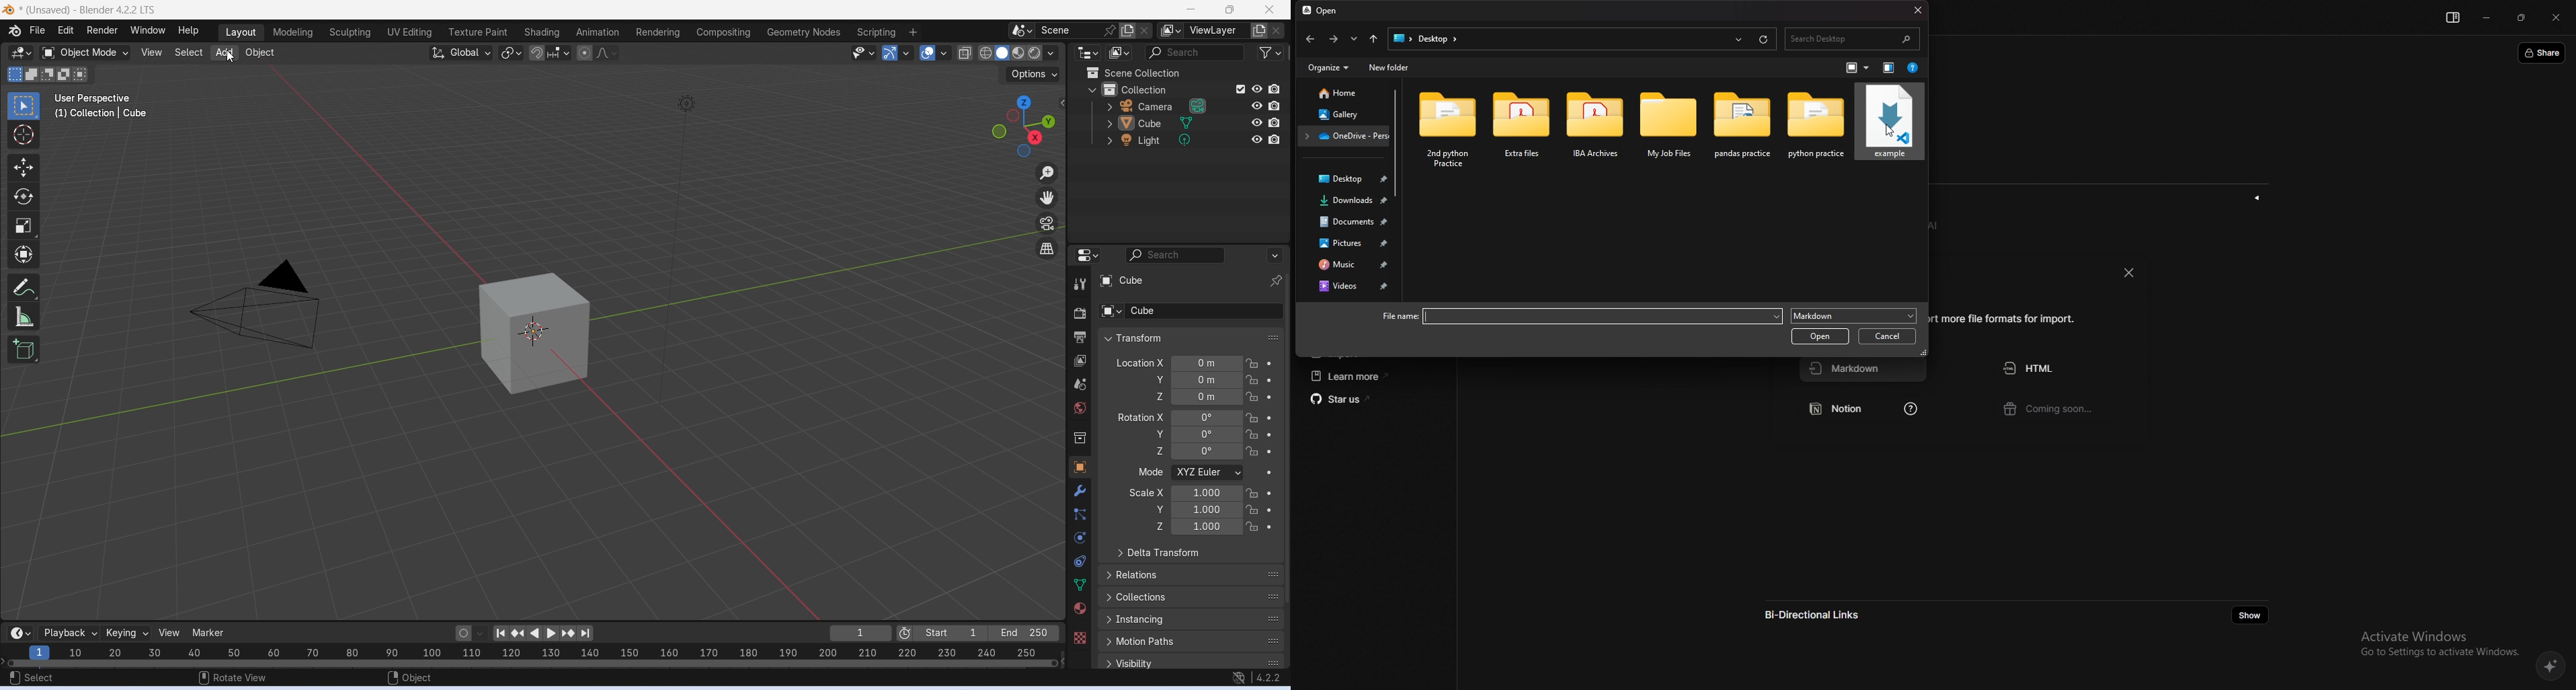 The height and width of the screenshot is (700, 2576). What do you see at coordinates (1738, 38) in the screenshot?
I see `recents` at bounding box center [1738, 38].